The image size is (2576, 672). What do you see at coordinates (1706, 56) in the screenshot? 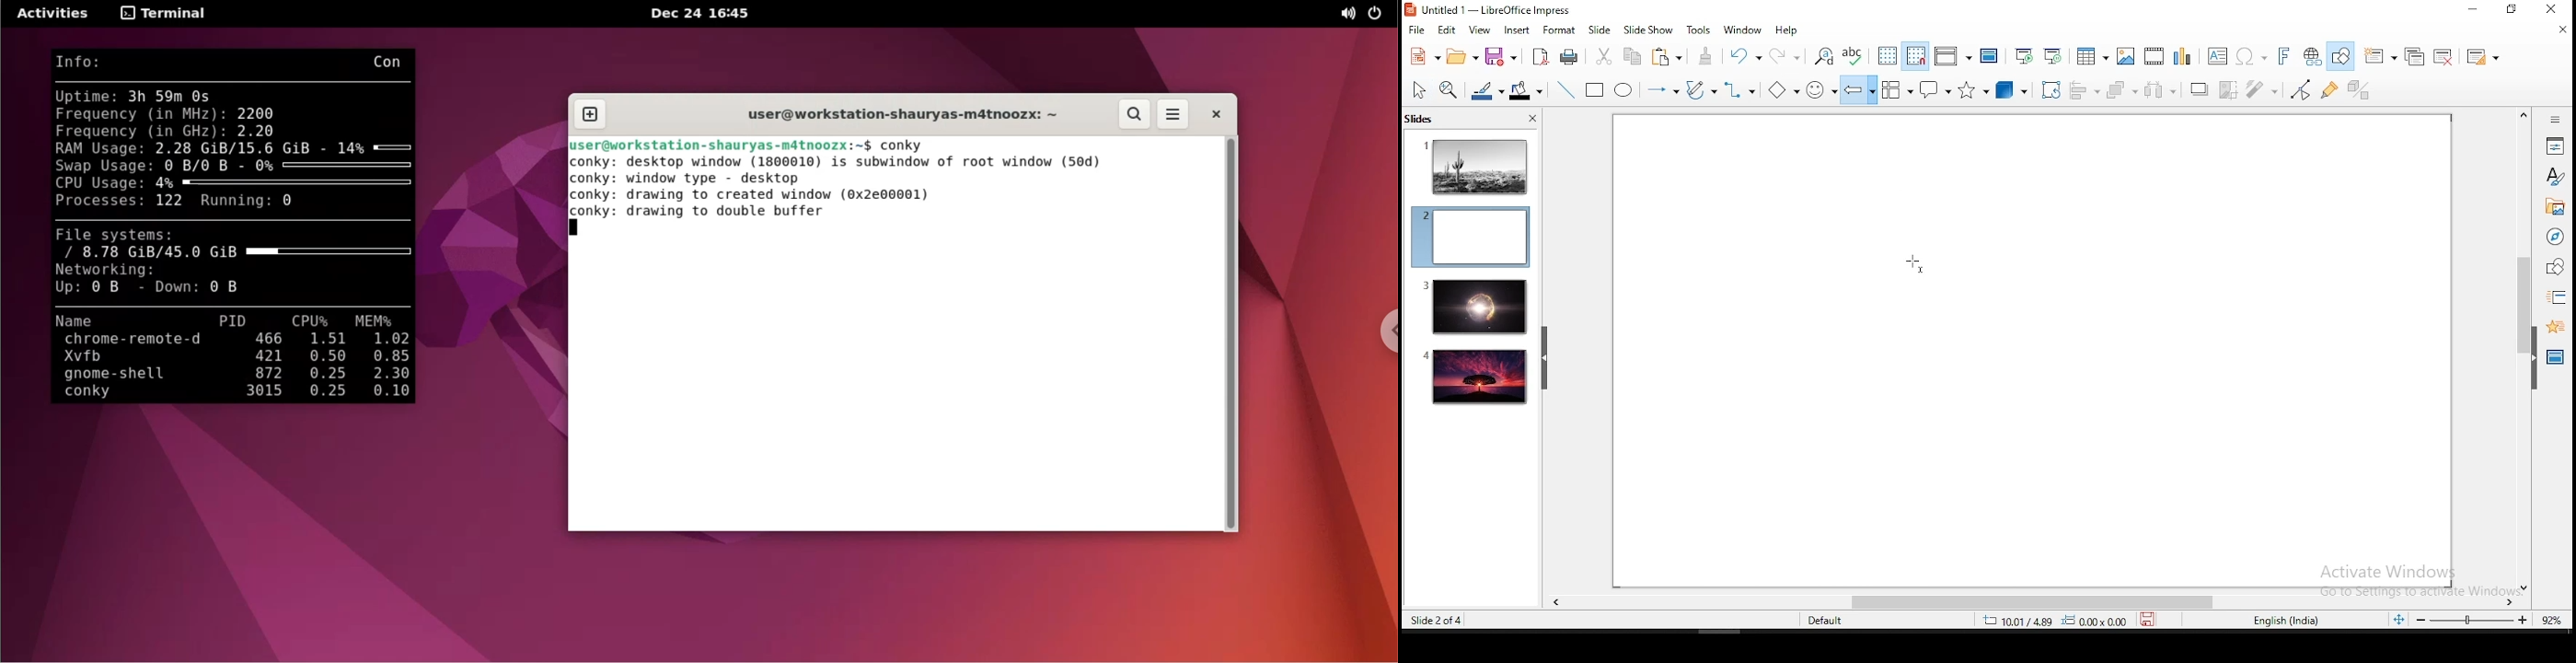
I see `clone formatting` at bounding box center [1706, 56].